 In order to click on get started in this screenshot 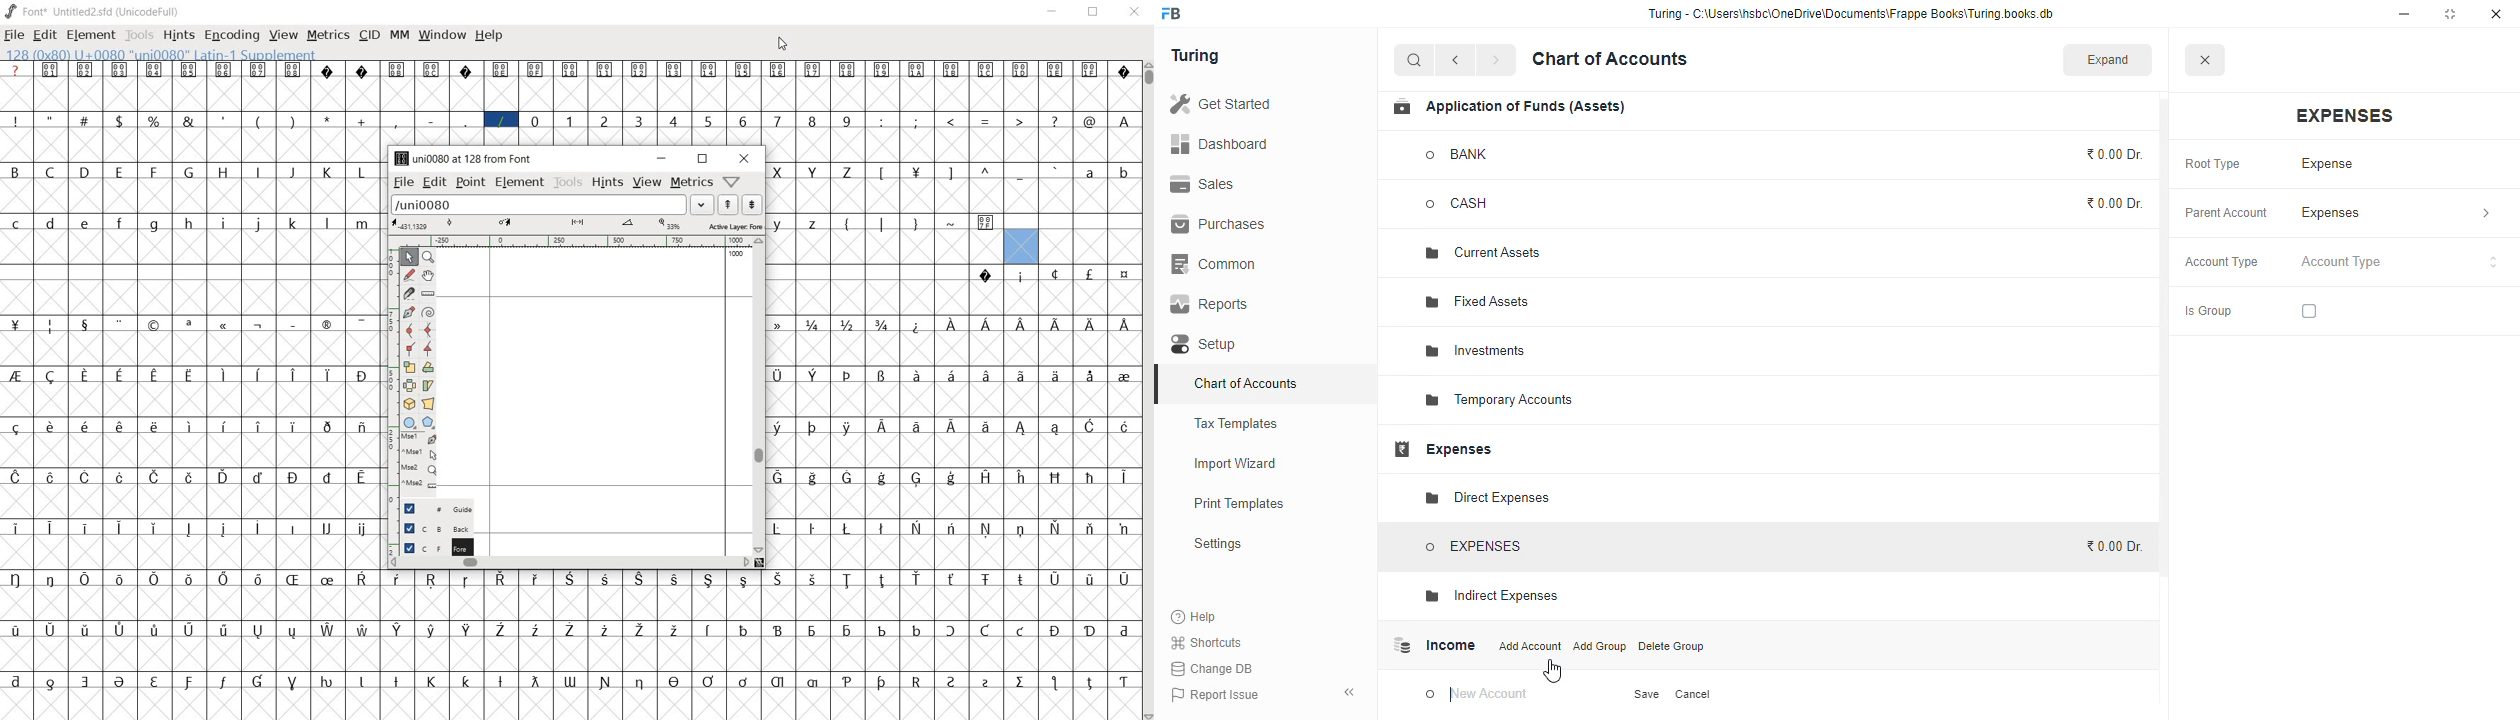, I will do `click(1220, 103)`.